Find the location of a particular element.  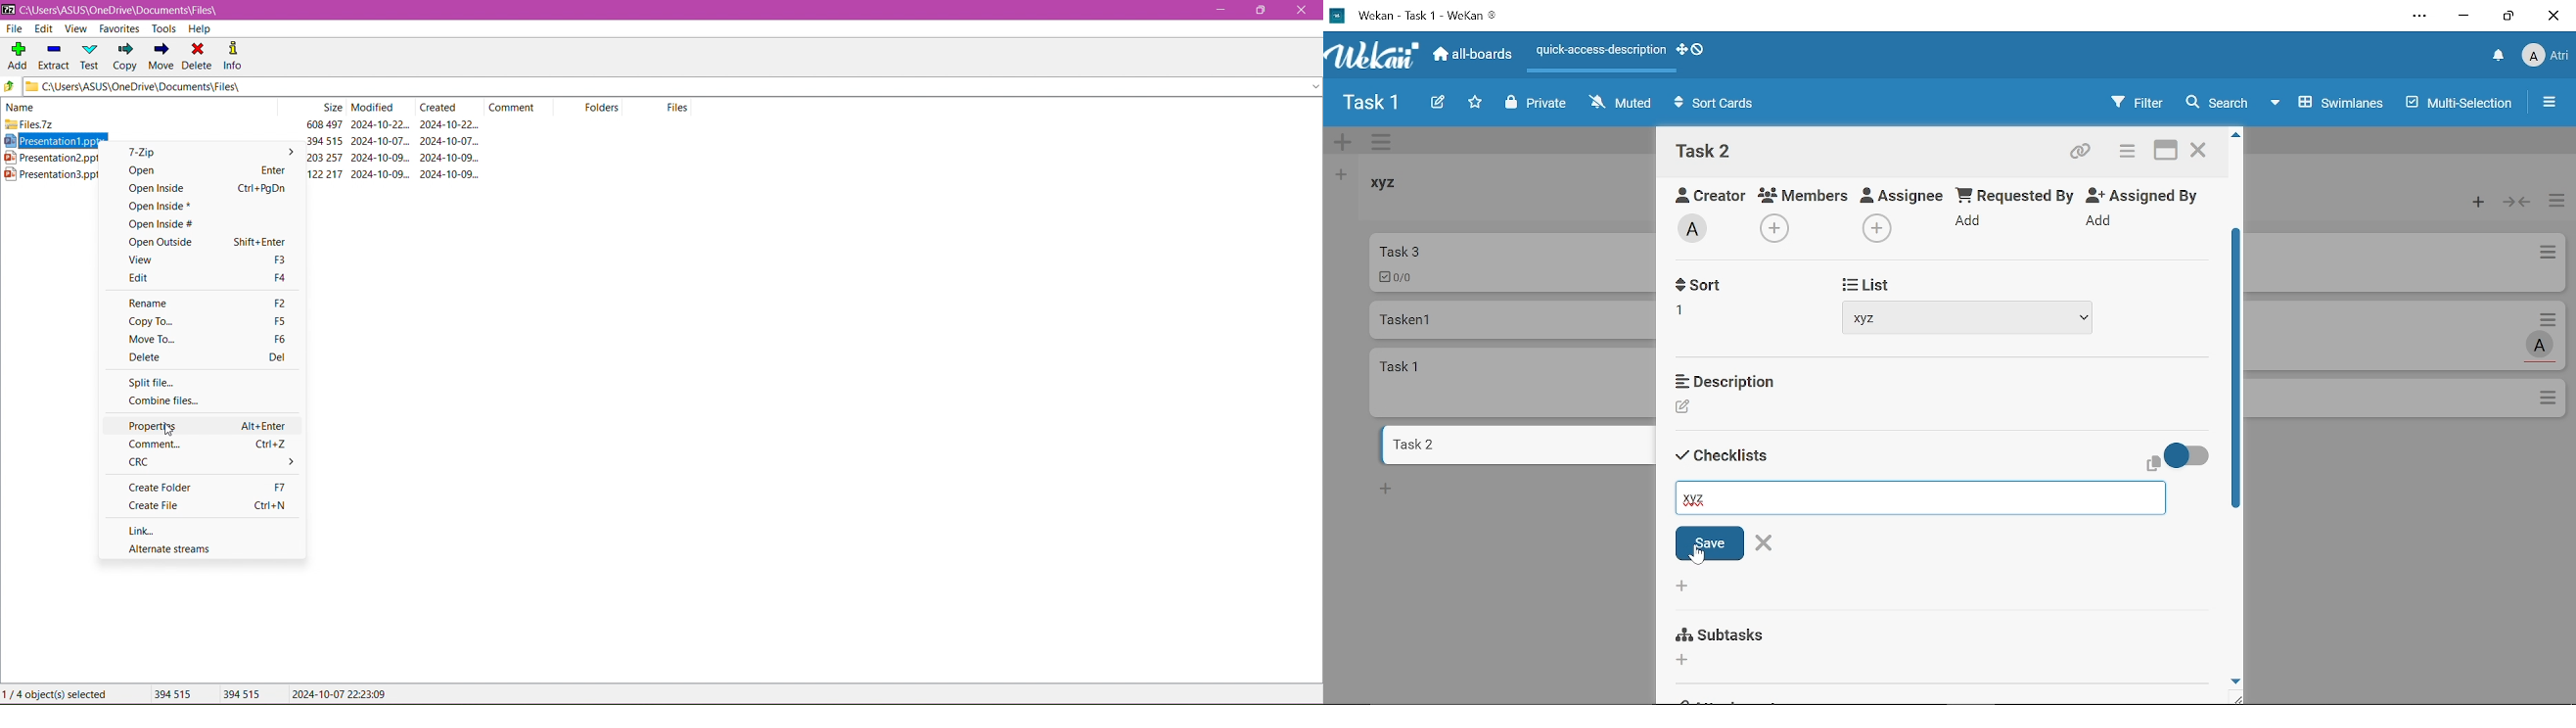

Creator is located at coordinates (1683, 407).